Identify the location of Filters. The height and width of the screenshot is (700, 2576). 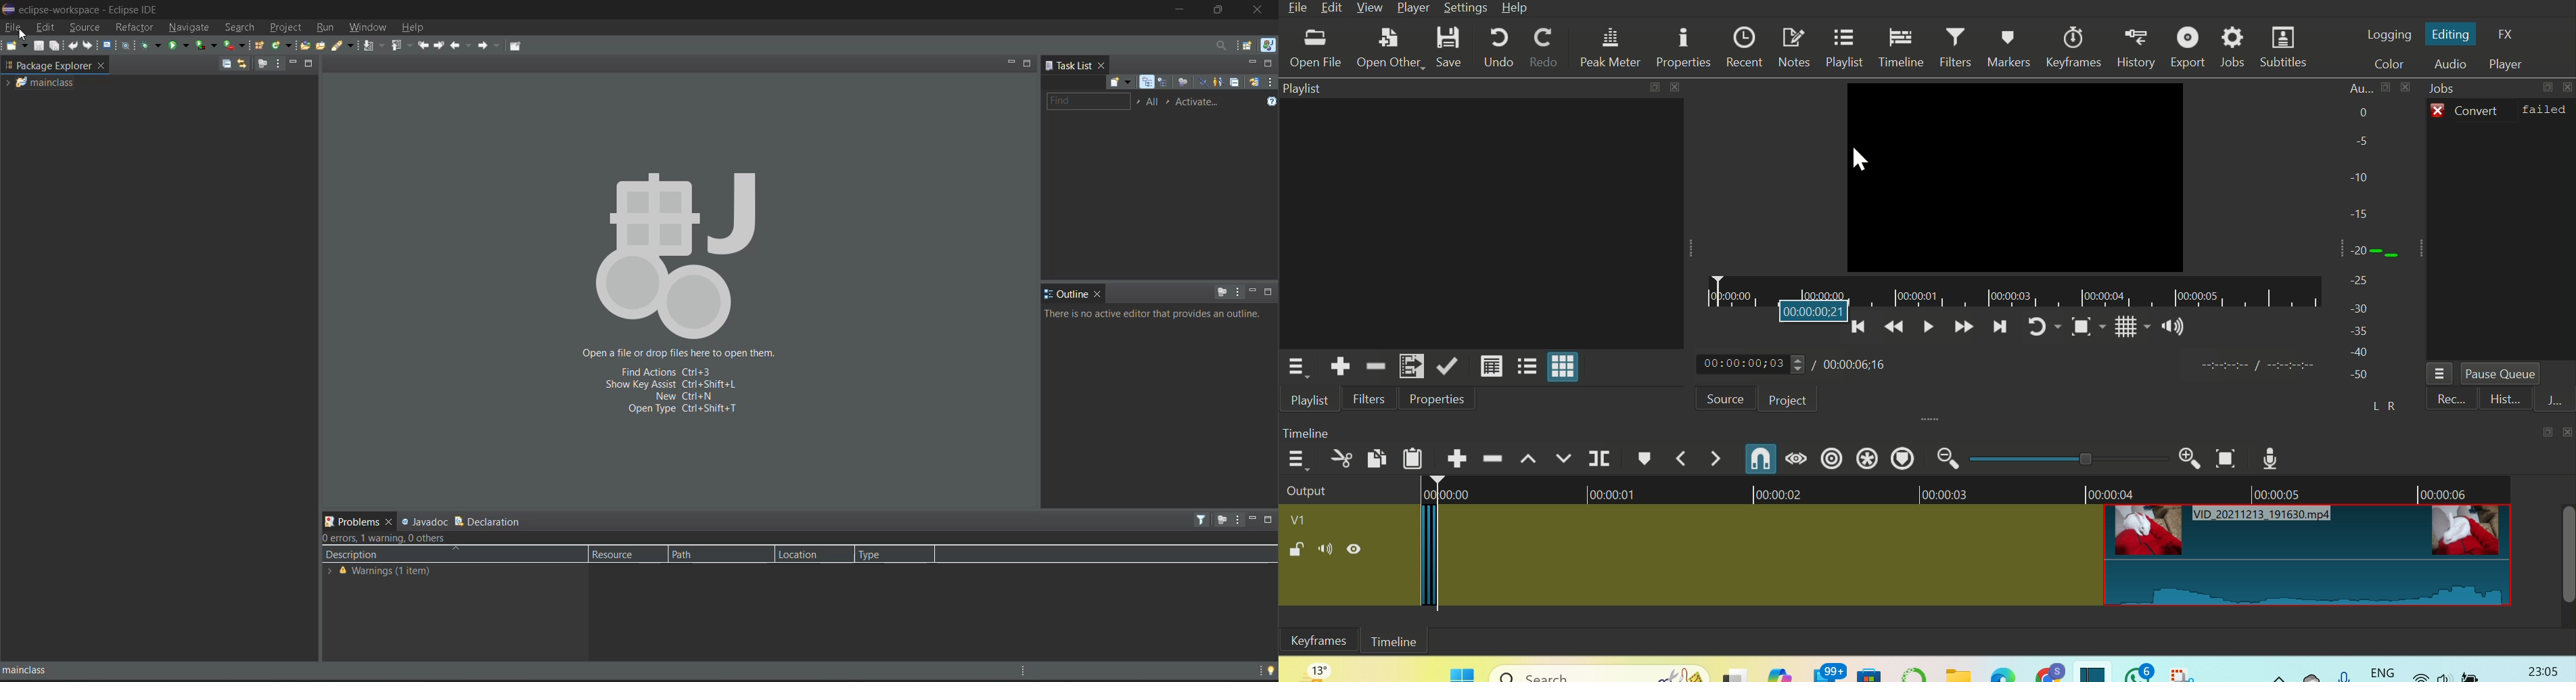
(1373, 398).